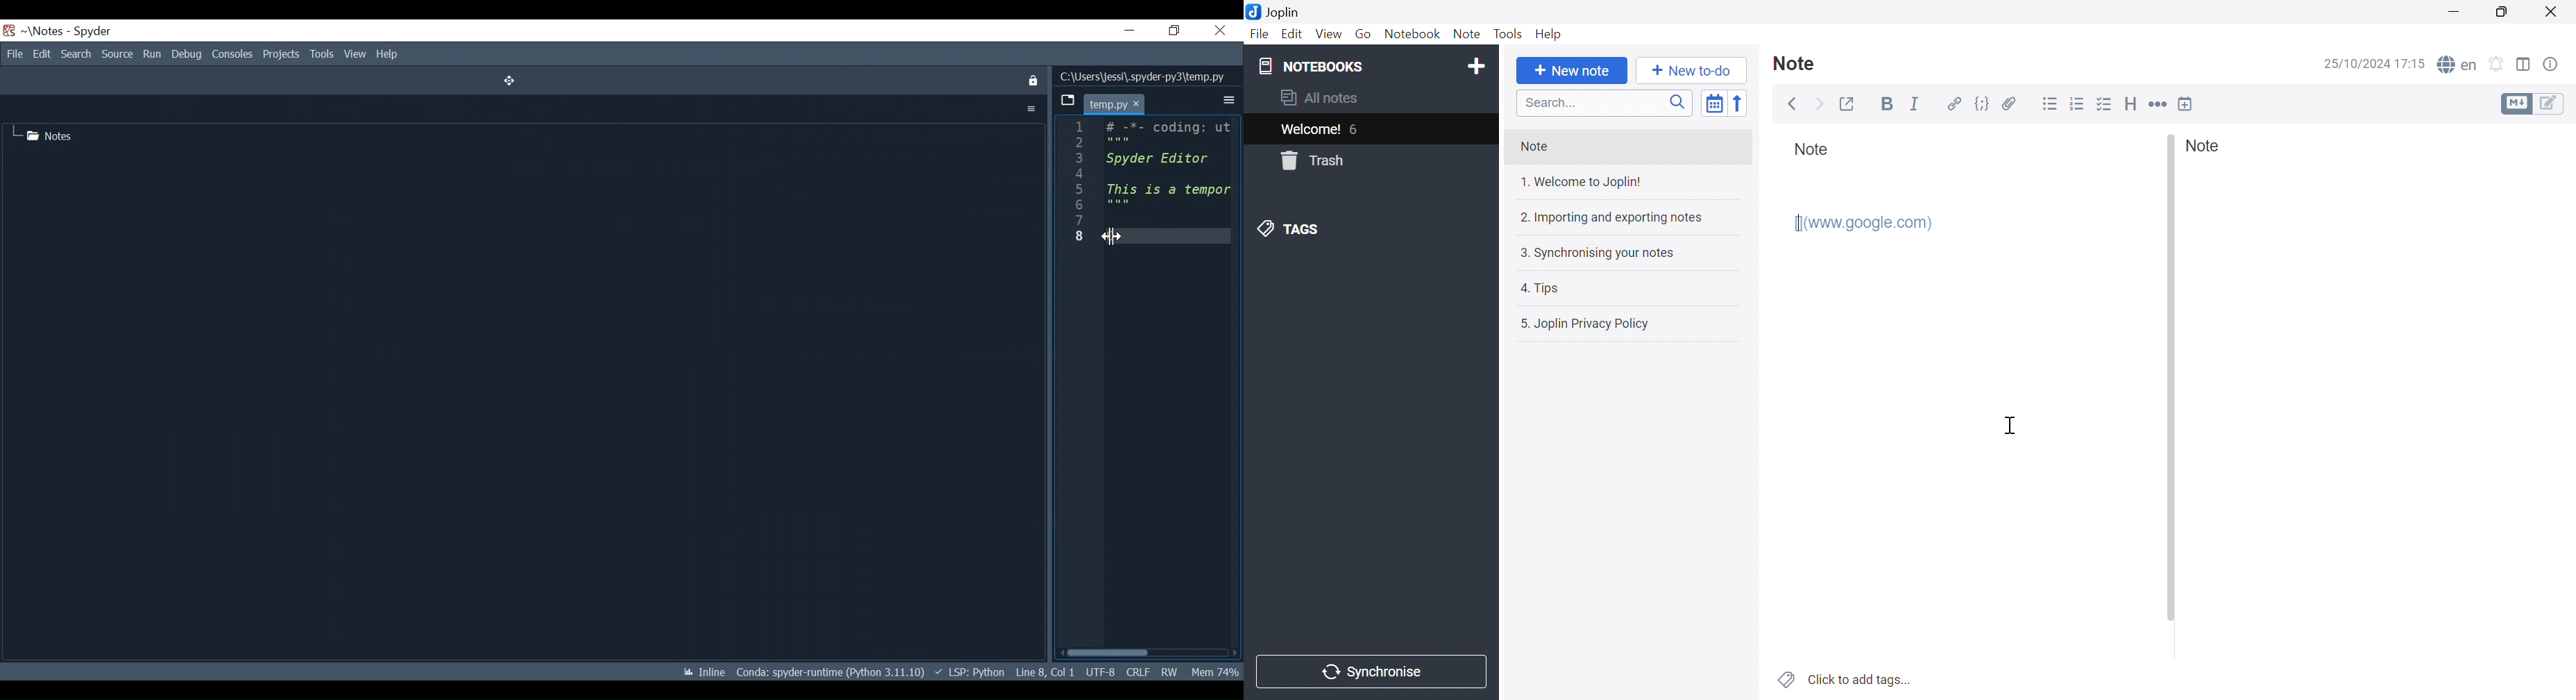 The image size is (2576, 700). Describe the element at coordinates (1951, 103) in the screenshot. I see `Hyperlink` at that location.